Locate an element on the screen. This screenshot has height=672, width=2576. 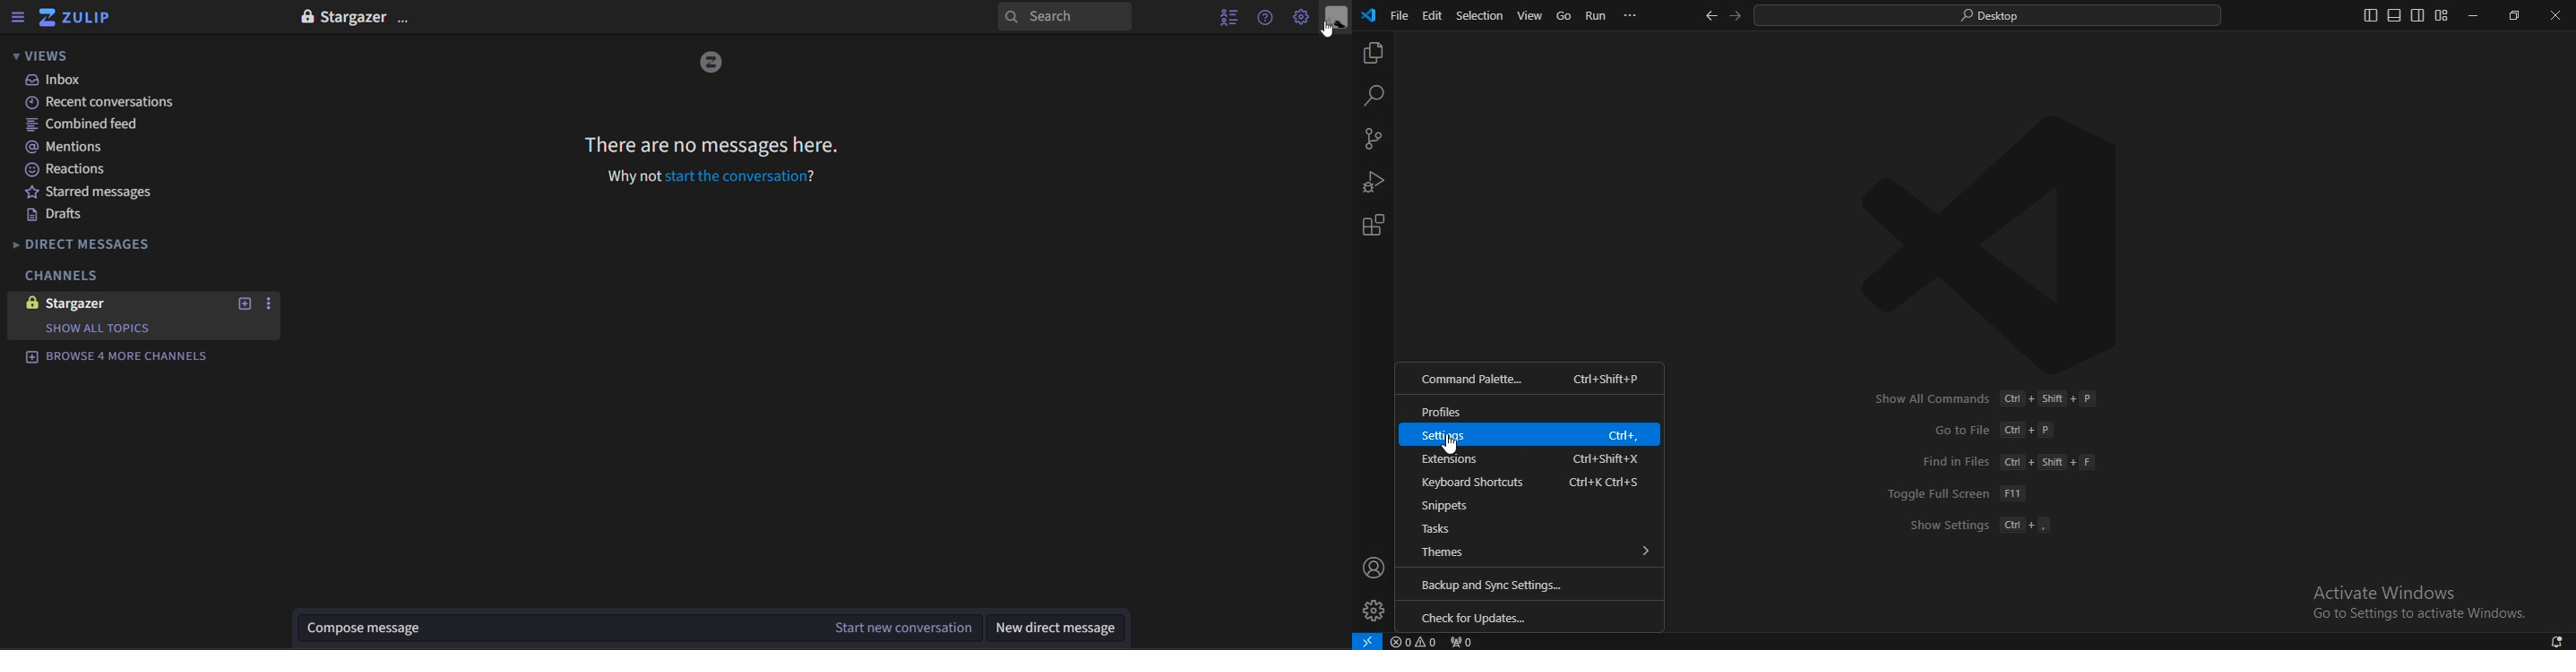
close is located at coordinates (2556, 14).